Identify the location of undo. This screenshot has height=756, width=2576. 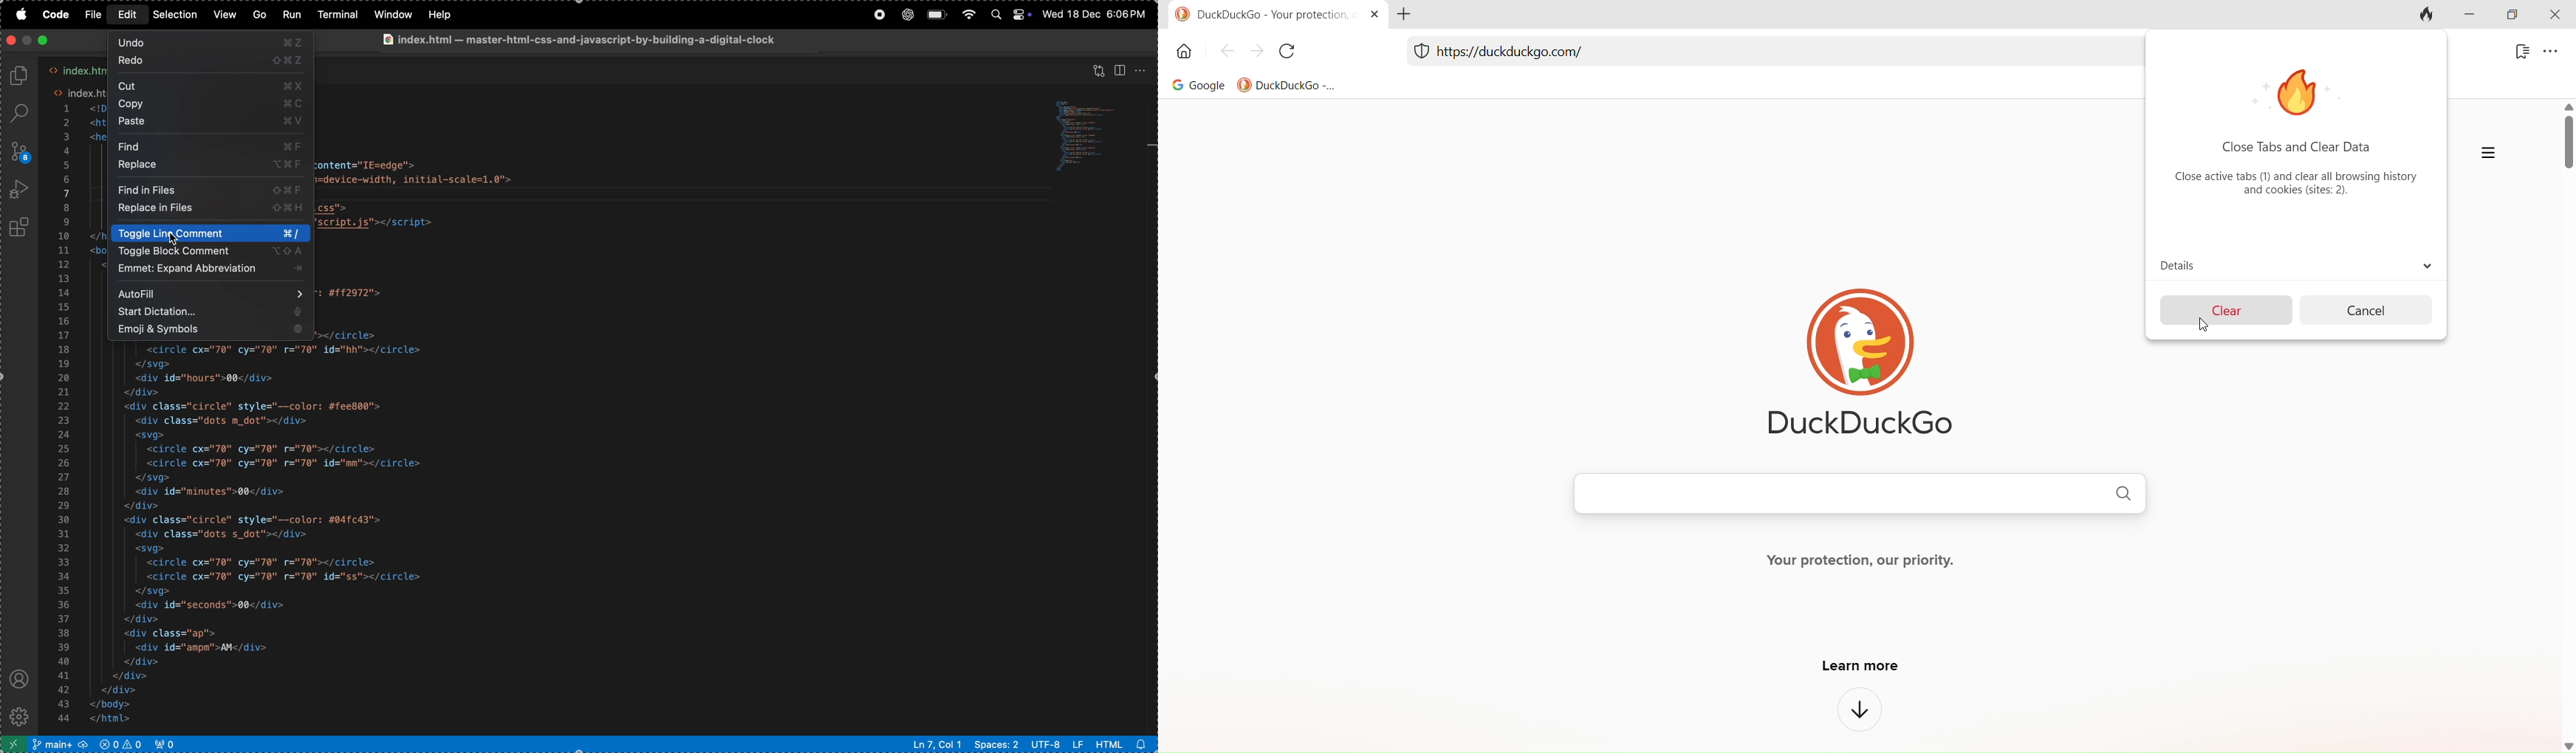
(210, 43).